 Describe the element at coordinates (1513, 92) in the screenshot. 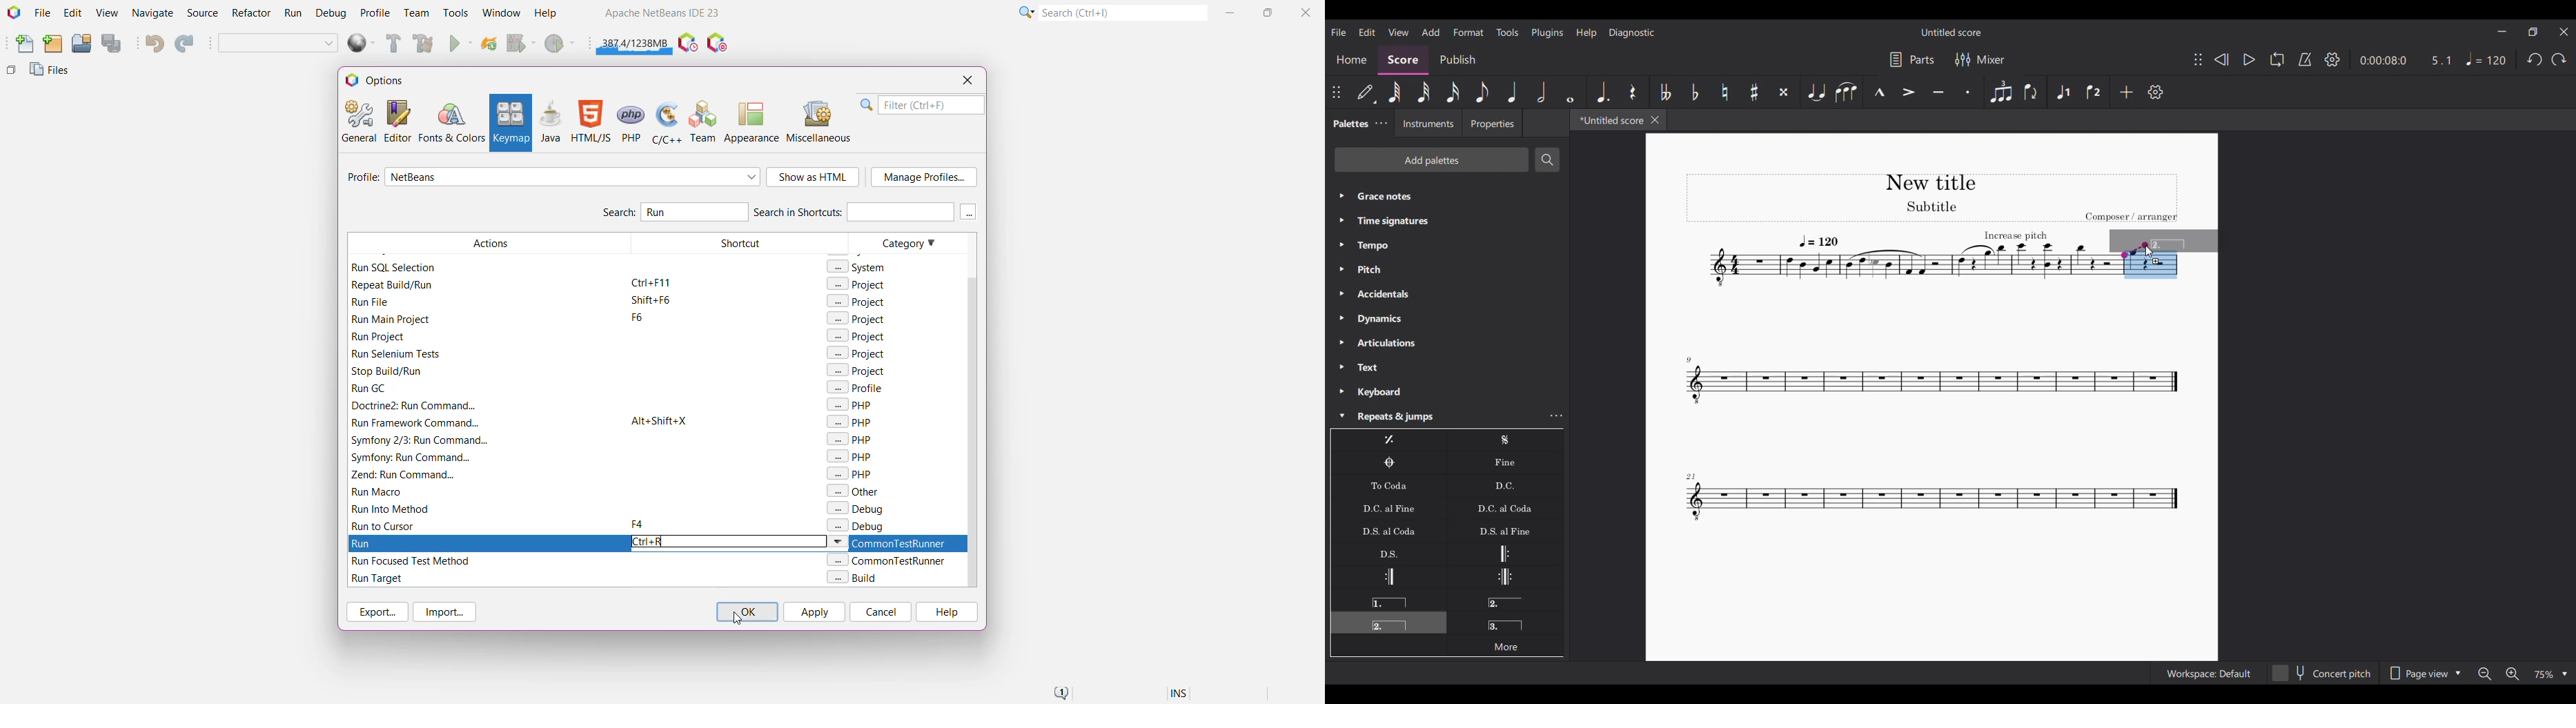

I see `Quarter note` at that location.